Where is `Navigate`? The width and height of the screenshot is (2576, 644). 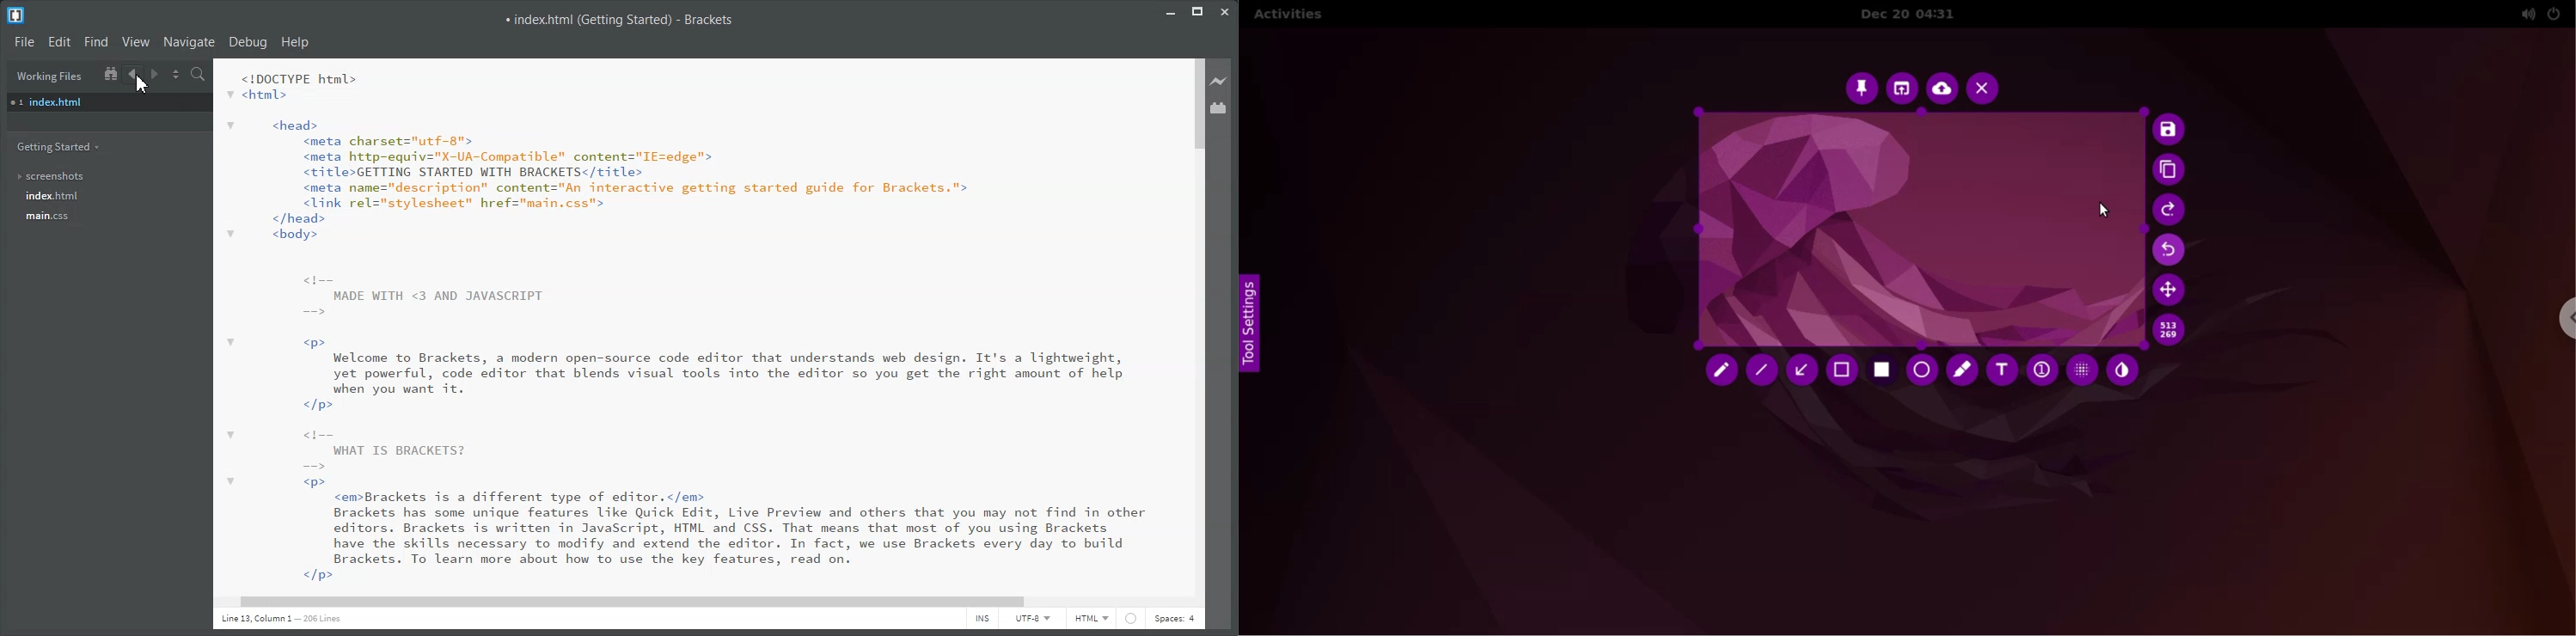
Navigate is located at coordinates (189, 42).